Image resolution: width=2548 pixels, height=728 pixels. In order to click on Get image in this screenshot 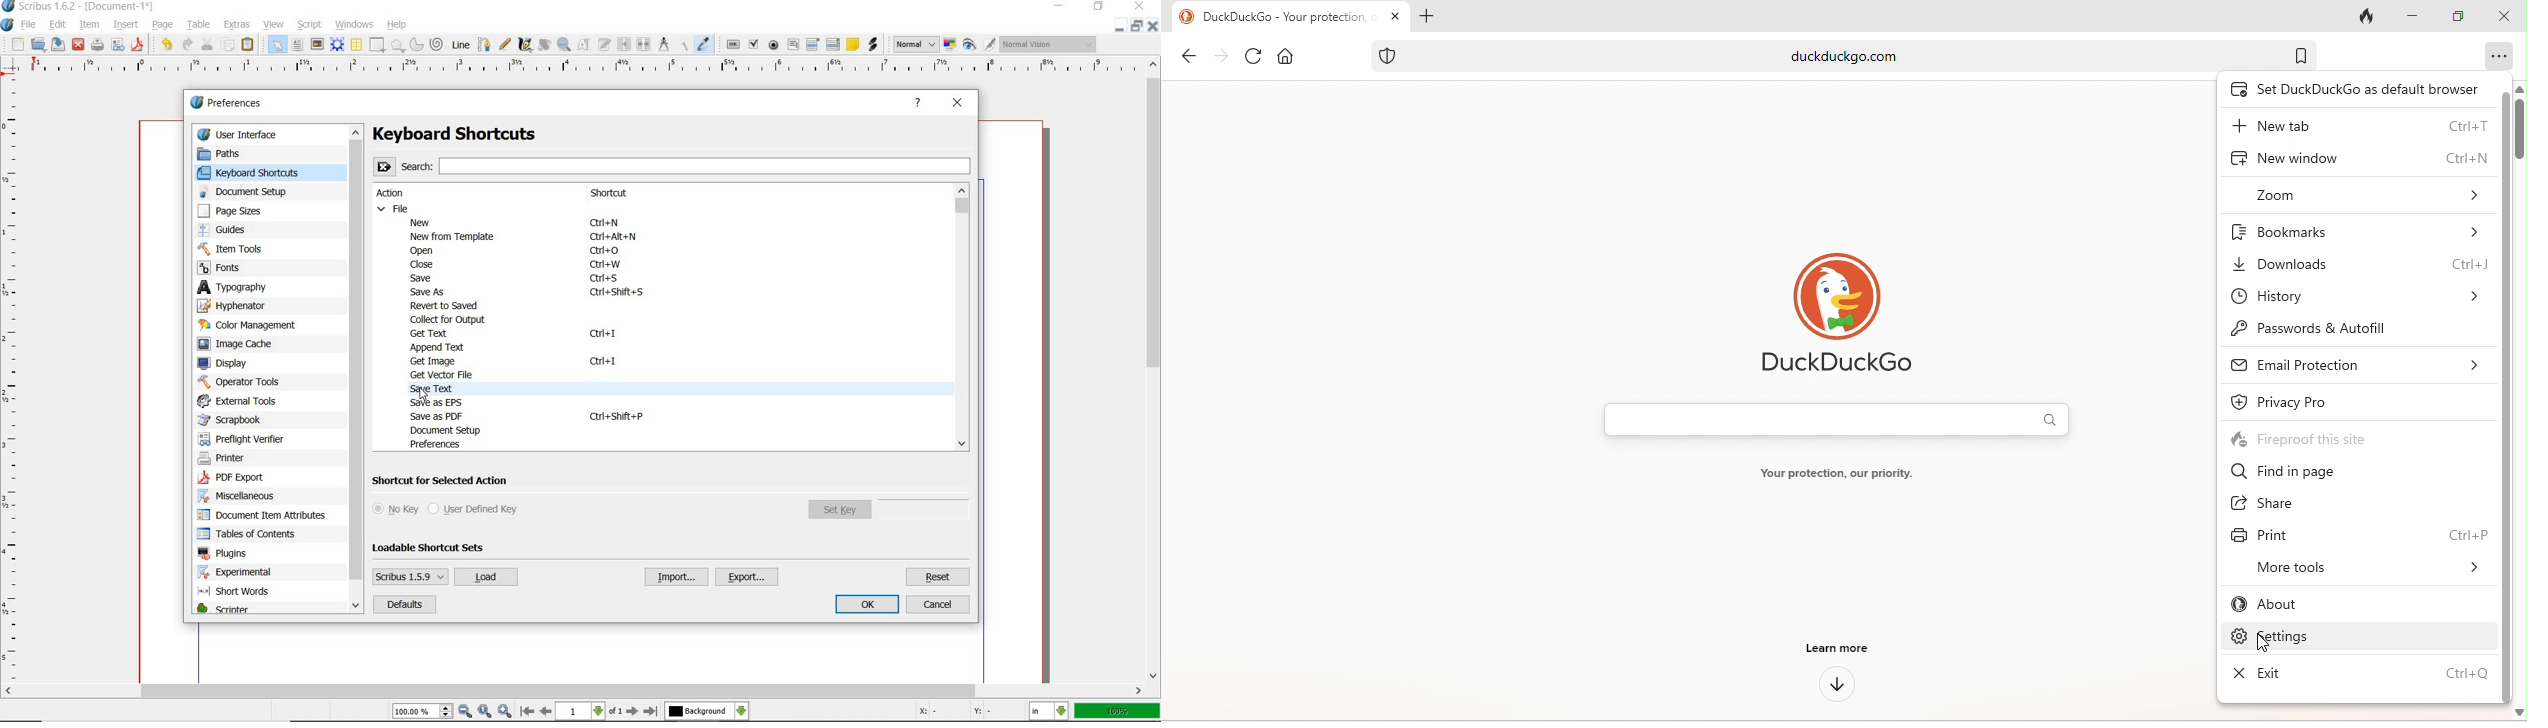, I will do `click(440, 360)`.